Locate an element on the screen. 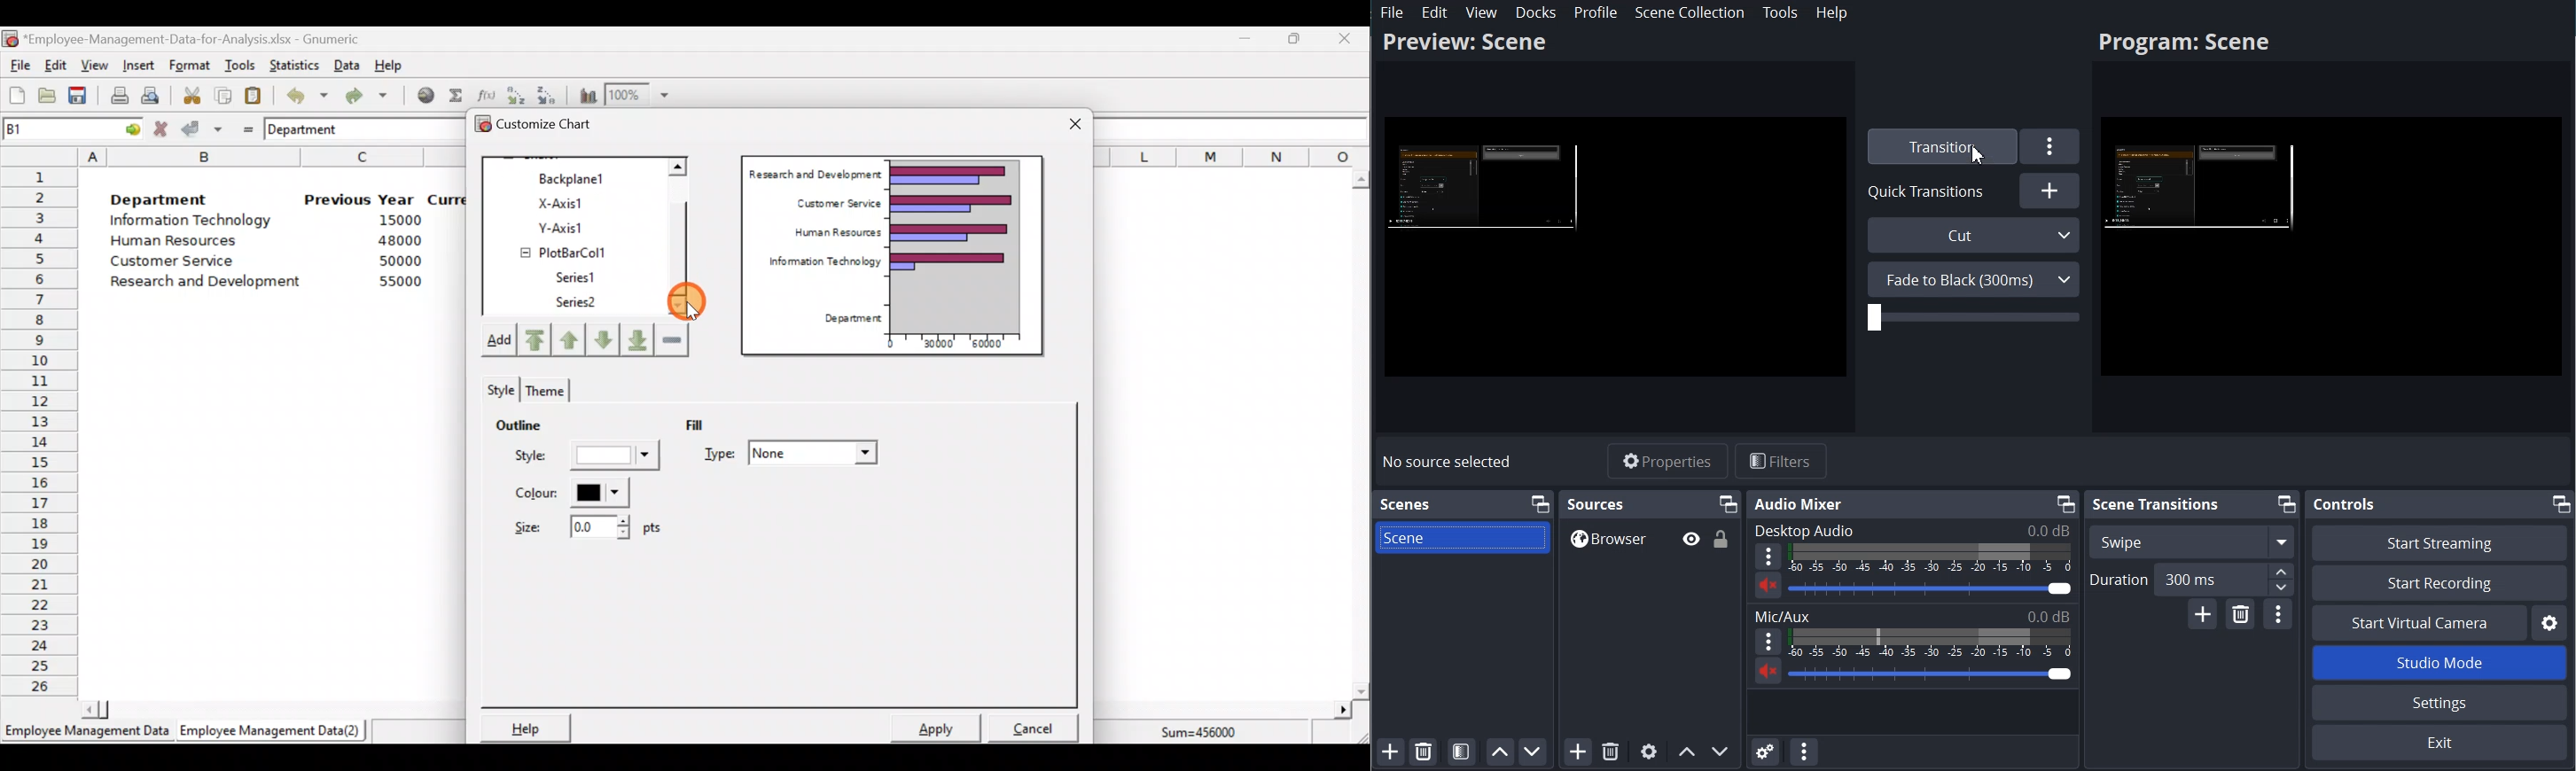 The image size is (2576, 784). Fade Adjuster is located at coordinates (1973, 317).